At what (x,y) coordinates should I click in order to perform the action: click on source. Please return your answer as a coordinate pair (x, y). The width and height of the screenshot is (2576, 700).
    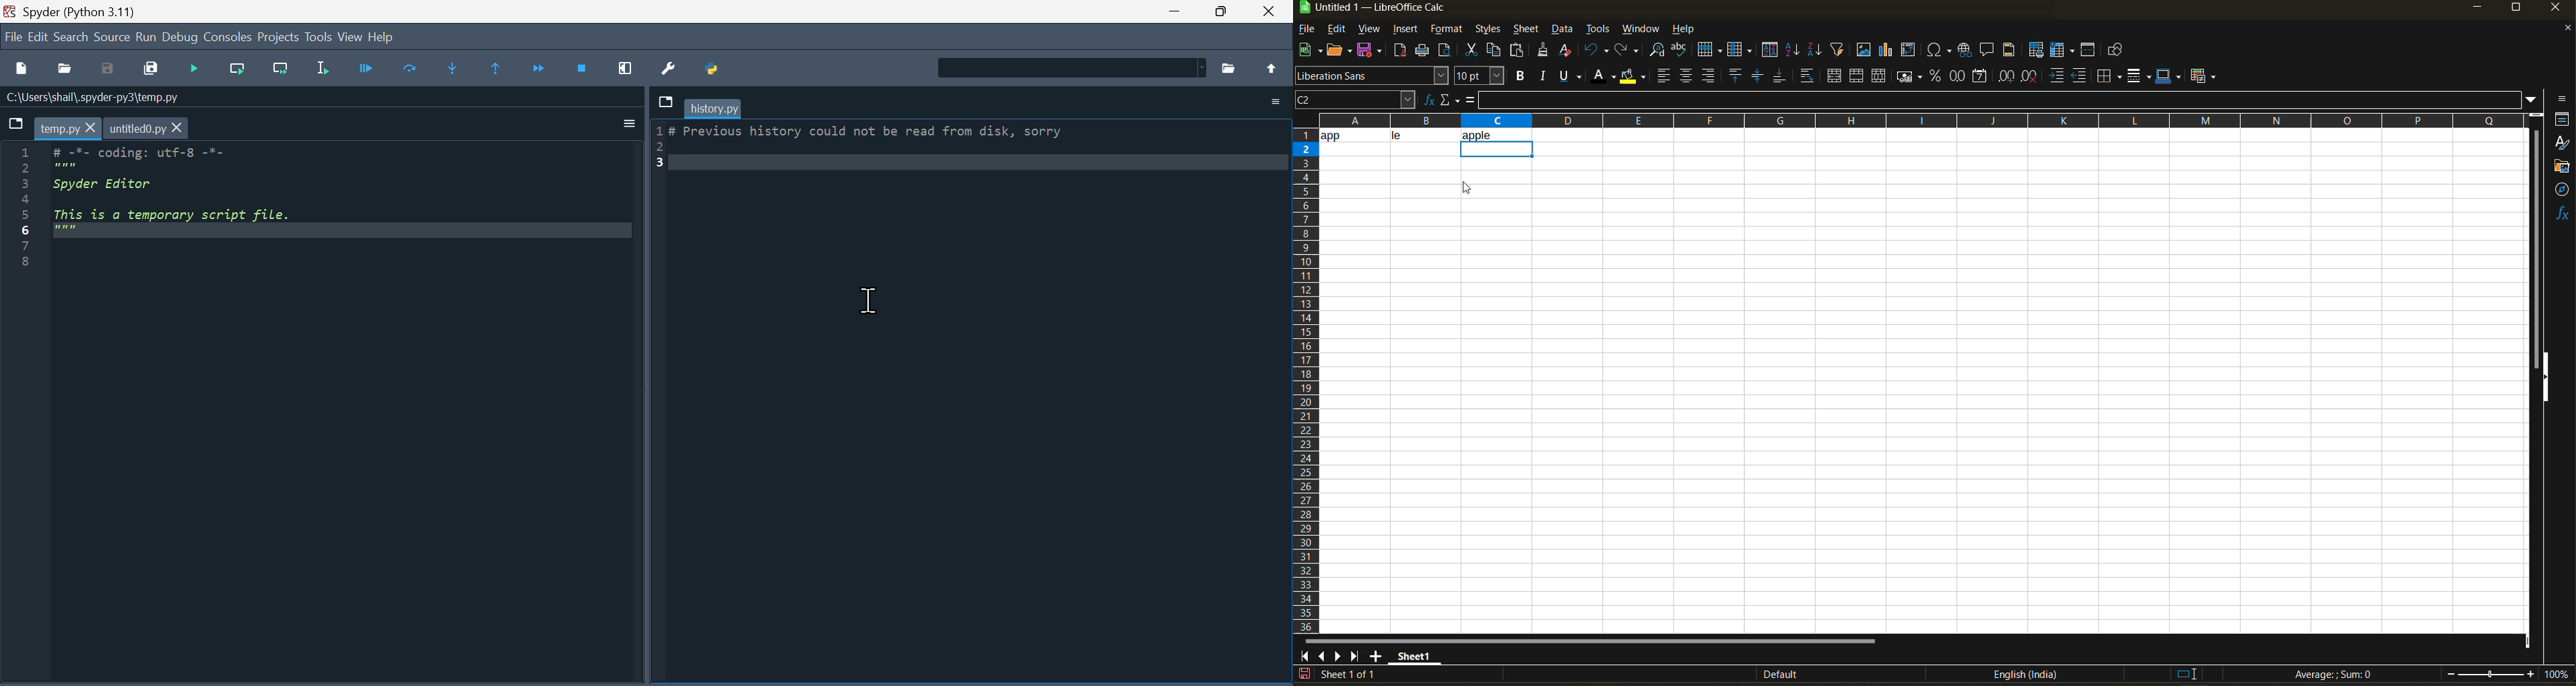
    Looking at the image, I should click on (112, 37).